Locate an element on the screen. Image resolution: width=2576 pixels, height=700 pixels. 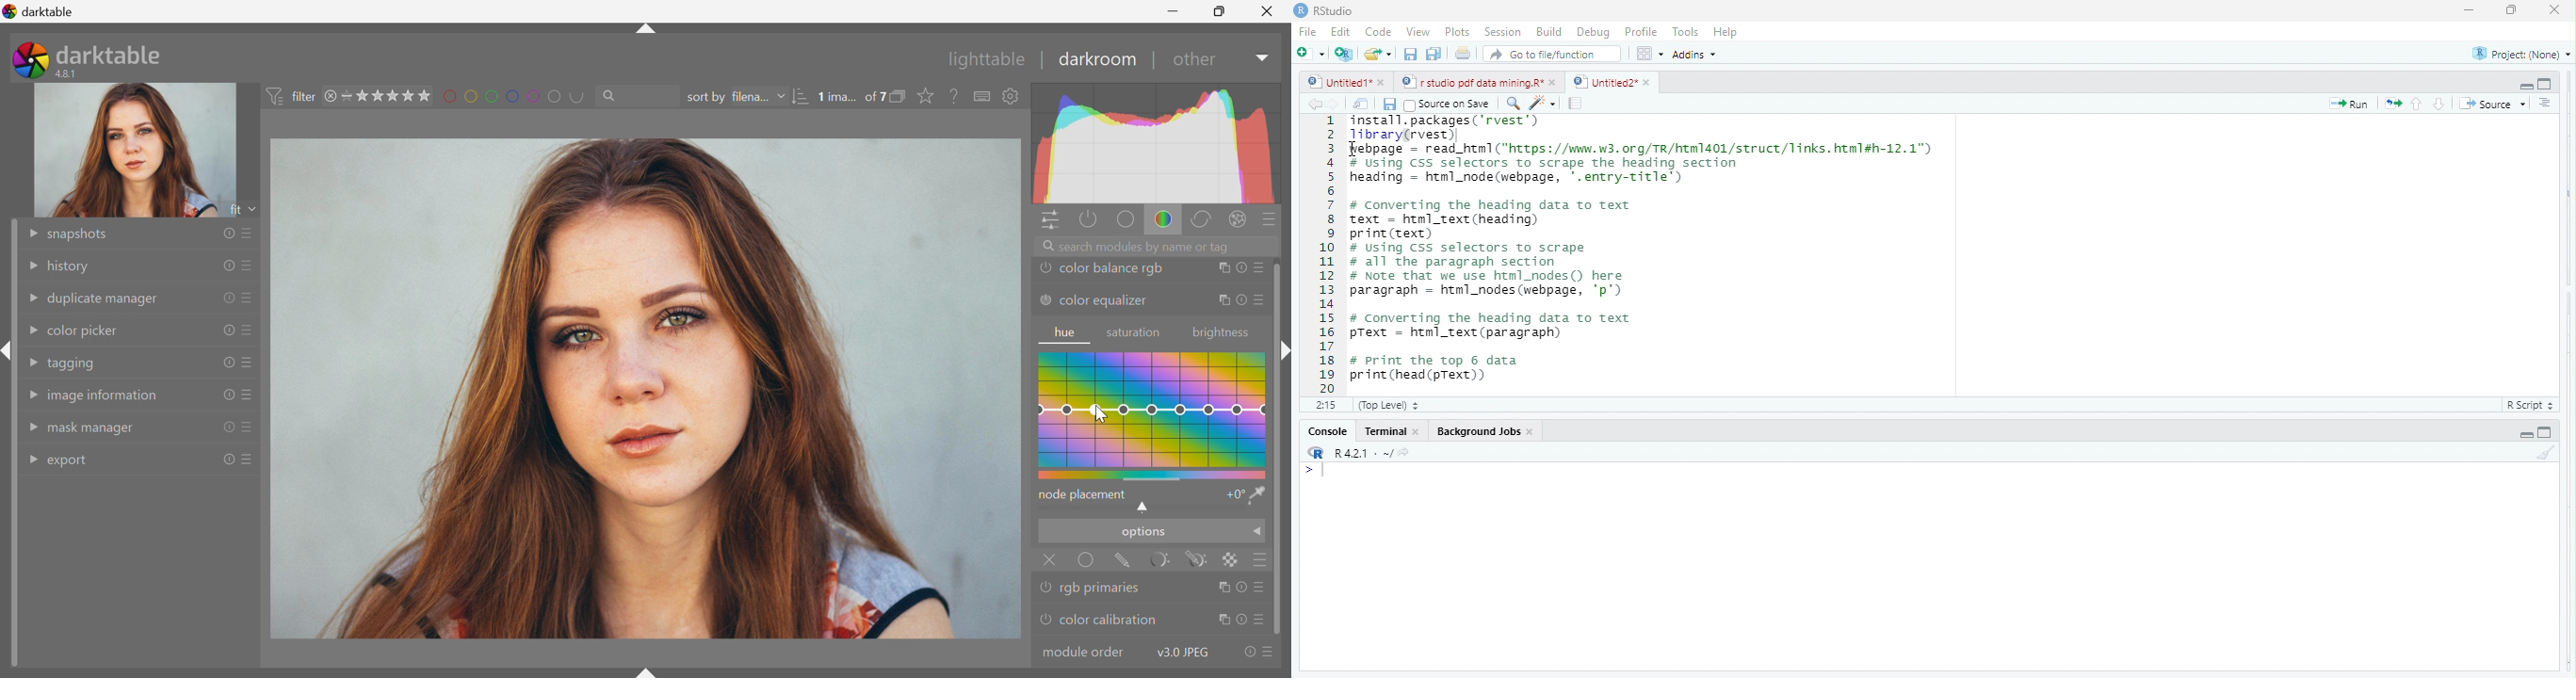
Restore Down is located at coordinates (1222, 13).